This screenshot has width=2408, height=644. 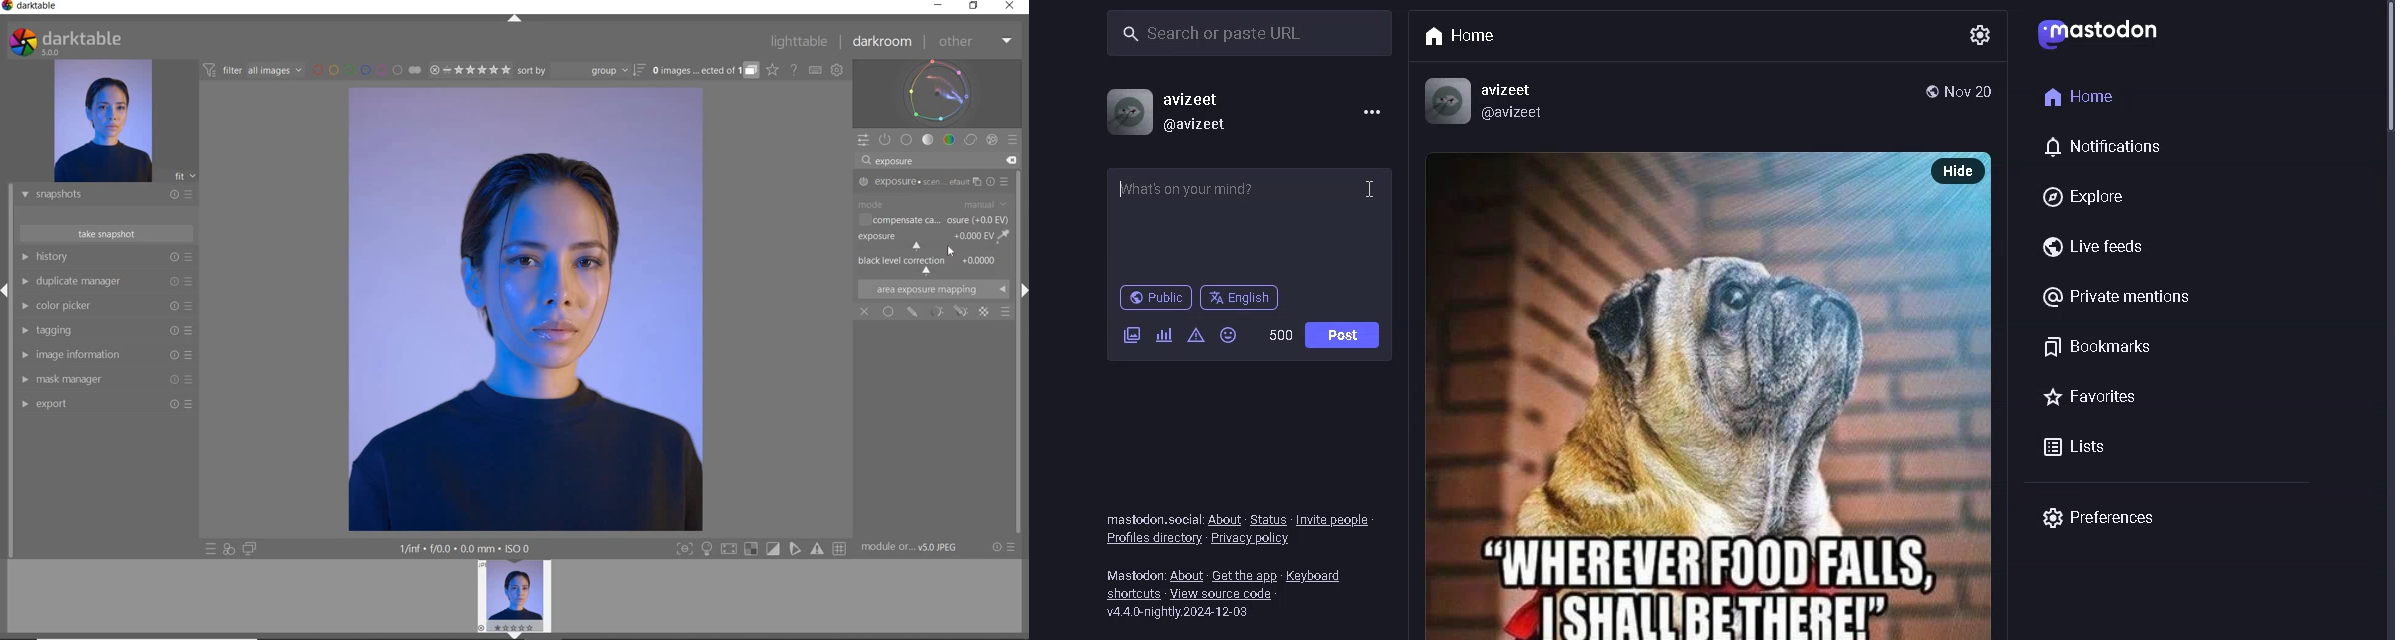 I want to click on Button, so click(x=729, y=550).